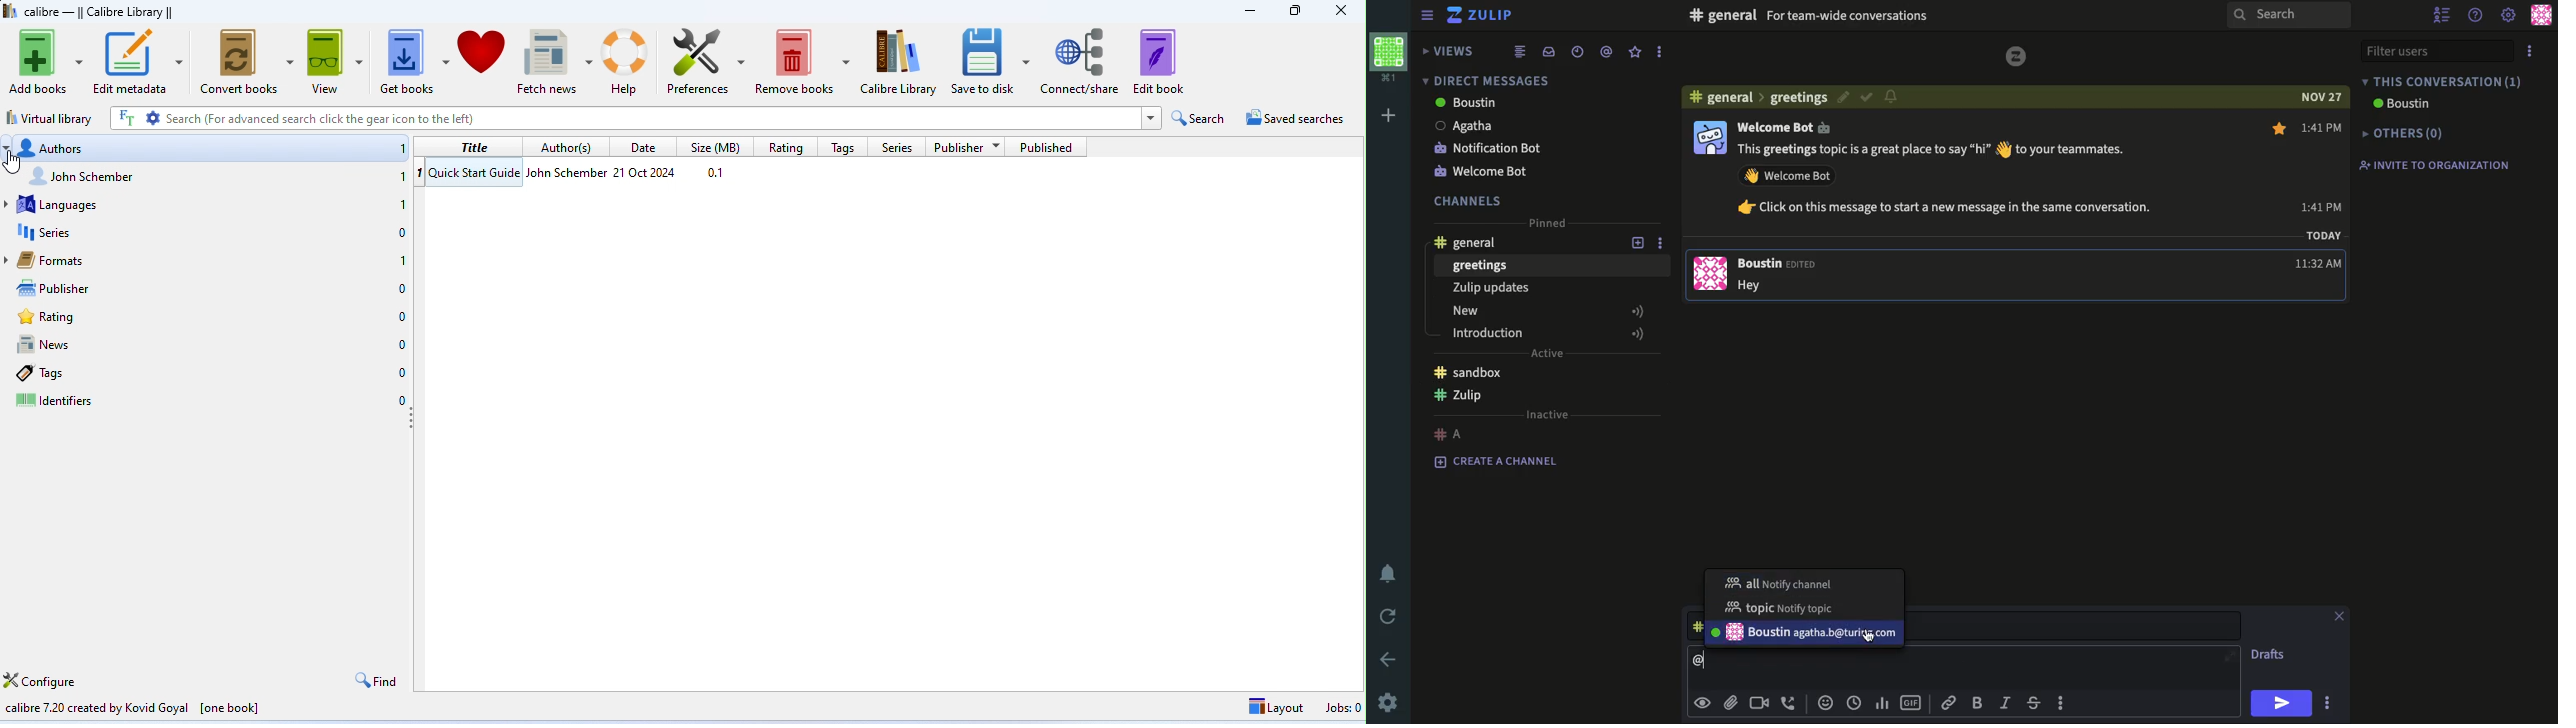  What do you see at coordinates (803, 61) in the screenshot?
I see `remove books` at bounding box center [803, 61].